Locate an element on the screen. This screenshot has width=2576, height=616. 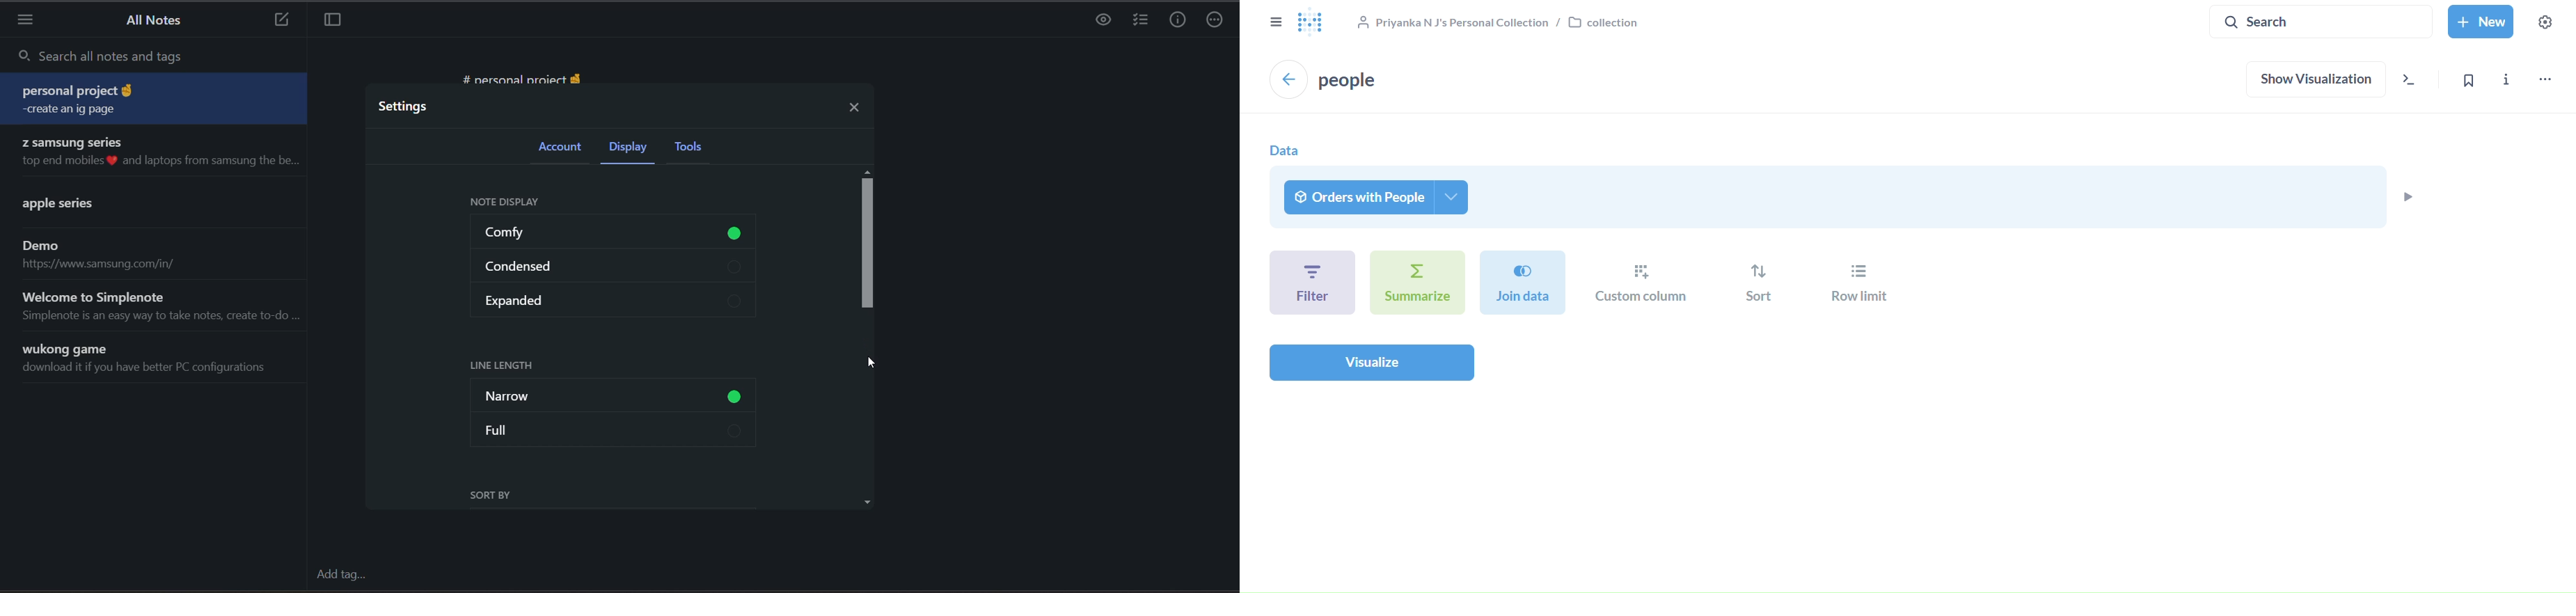
expanded is located at coordinates (612, 300).